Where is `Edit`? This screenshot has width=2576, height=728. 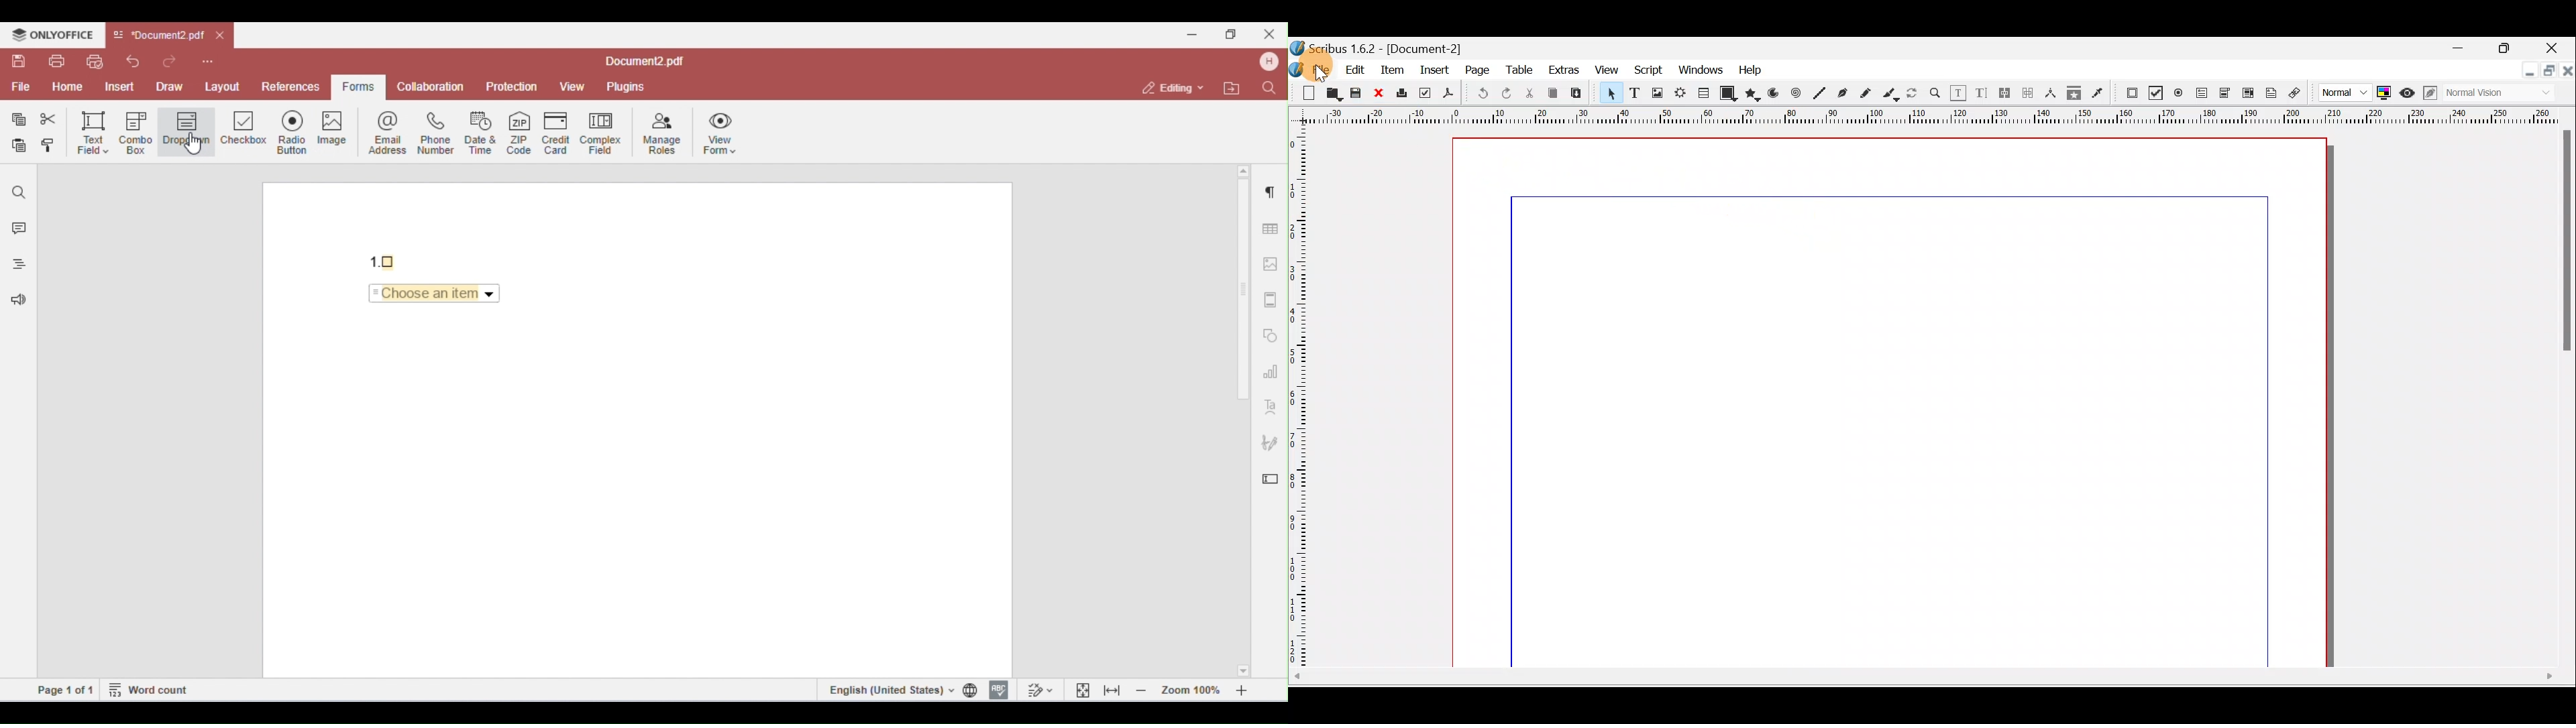
Edit is located at coordinates (1355, 70).